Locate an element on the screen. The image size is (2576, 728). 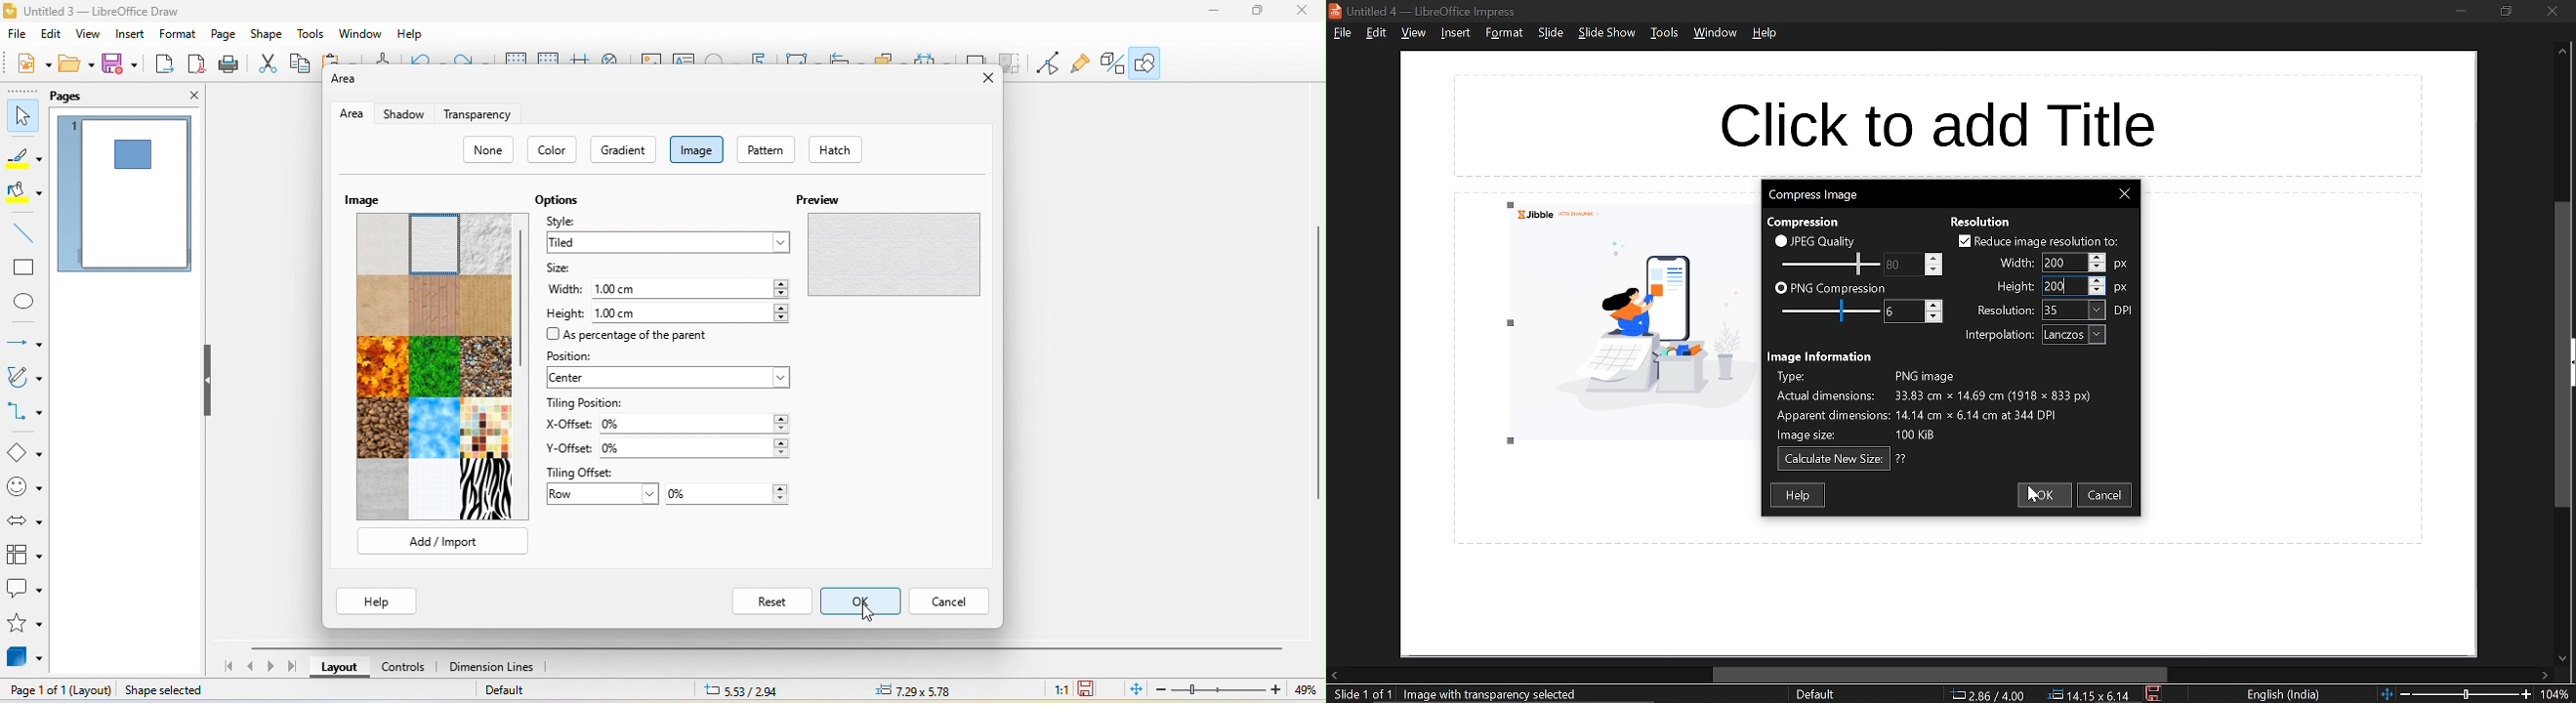
increase height is located at coordinates (2097, 279).